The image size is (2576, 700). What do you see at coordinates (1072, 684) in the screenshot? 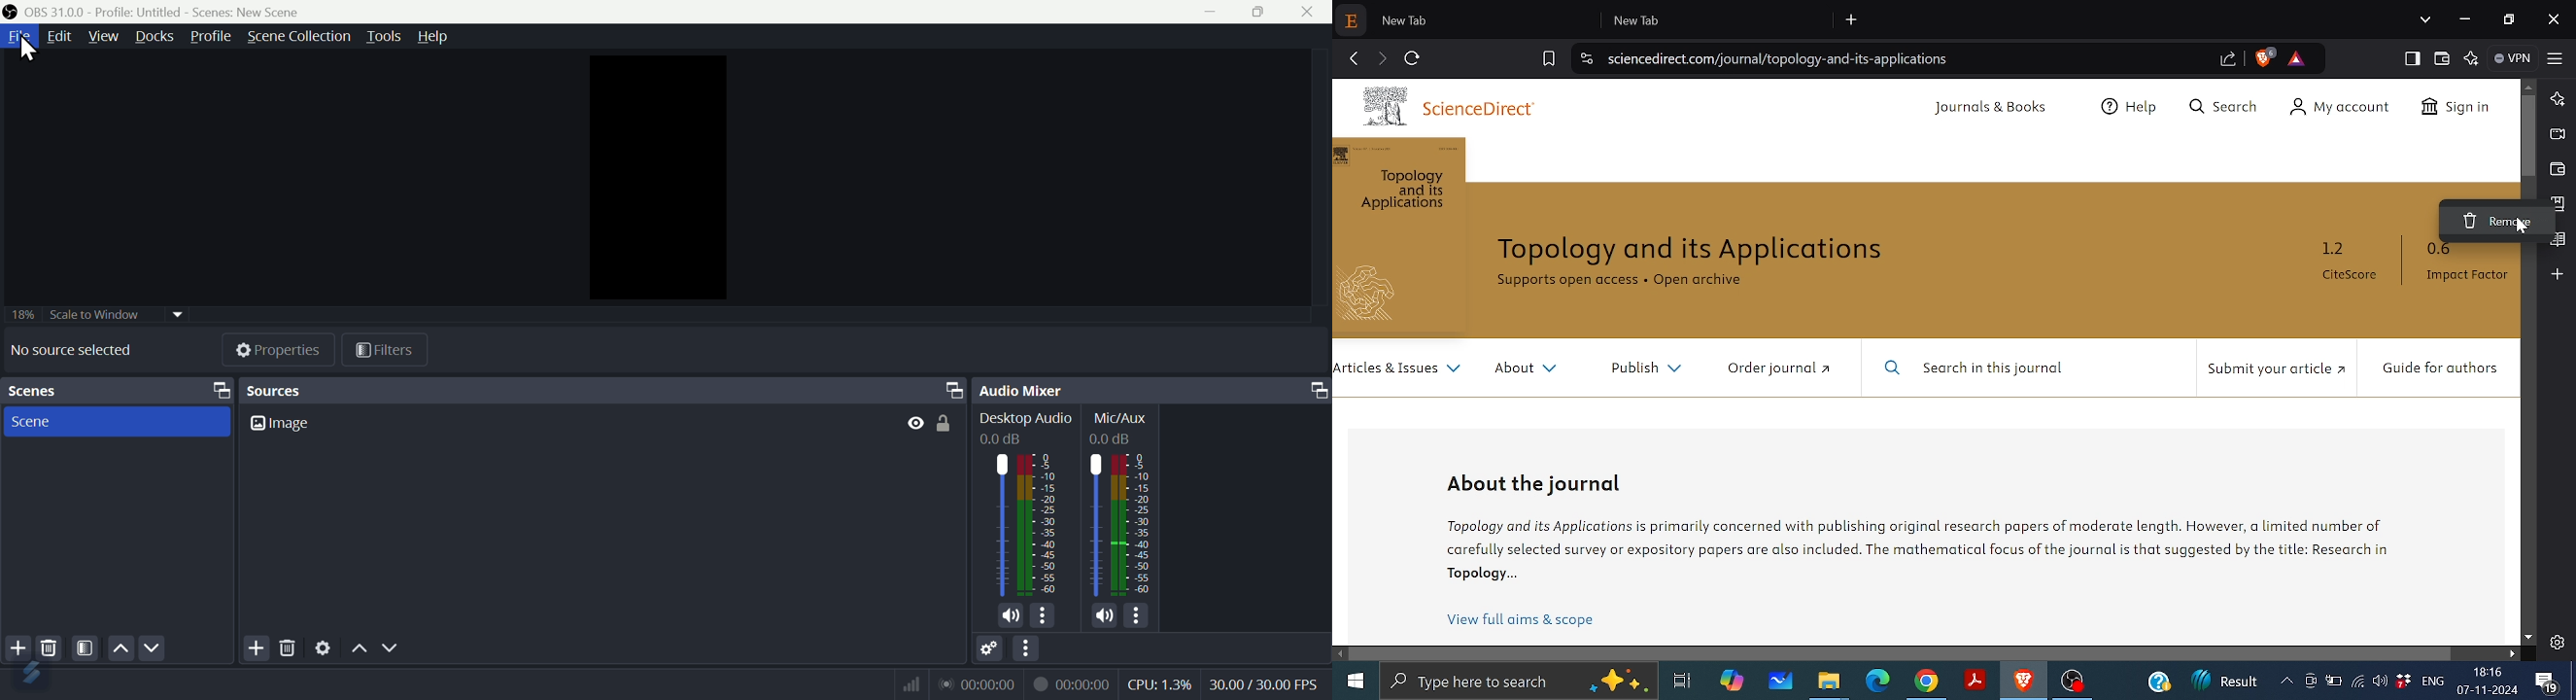
I see `recording` at bounding box center [1072, 684].